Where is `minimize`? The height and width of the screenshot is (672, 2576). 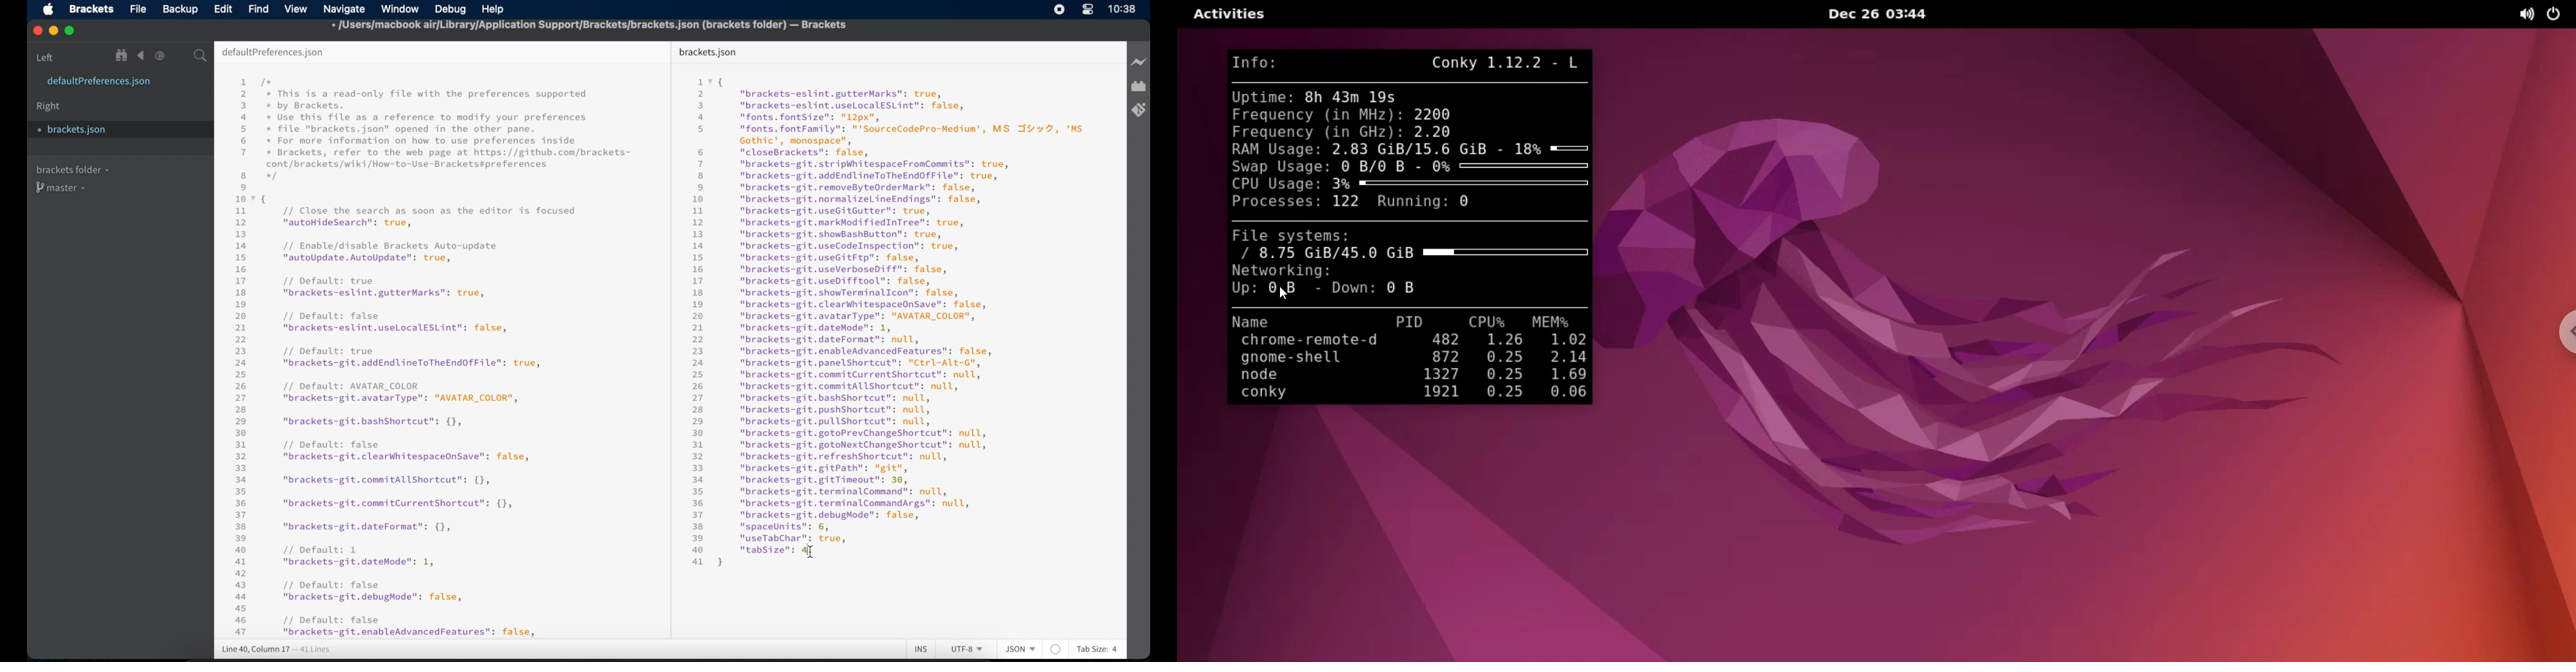
minimize is located at coordinates (55, 31).